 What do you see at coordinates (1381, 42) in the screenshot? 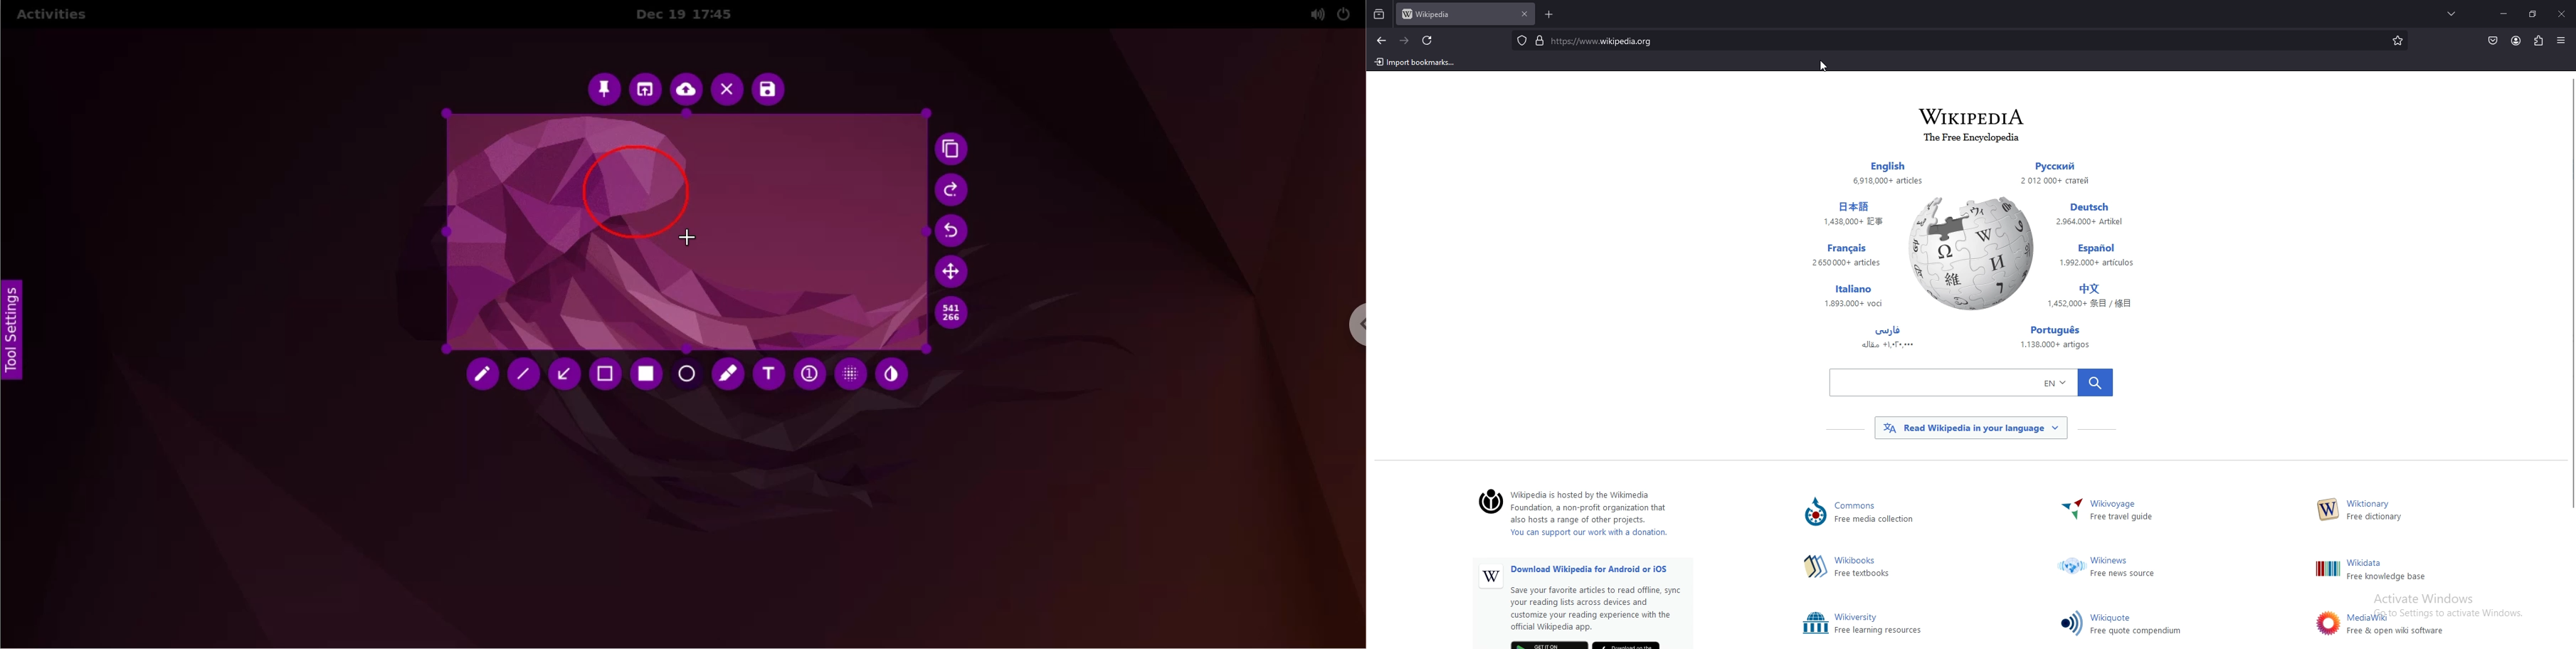
I see `backward` at bounding box center [1381, 42].